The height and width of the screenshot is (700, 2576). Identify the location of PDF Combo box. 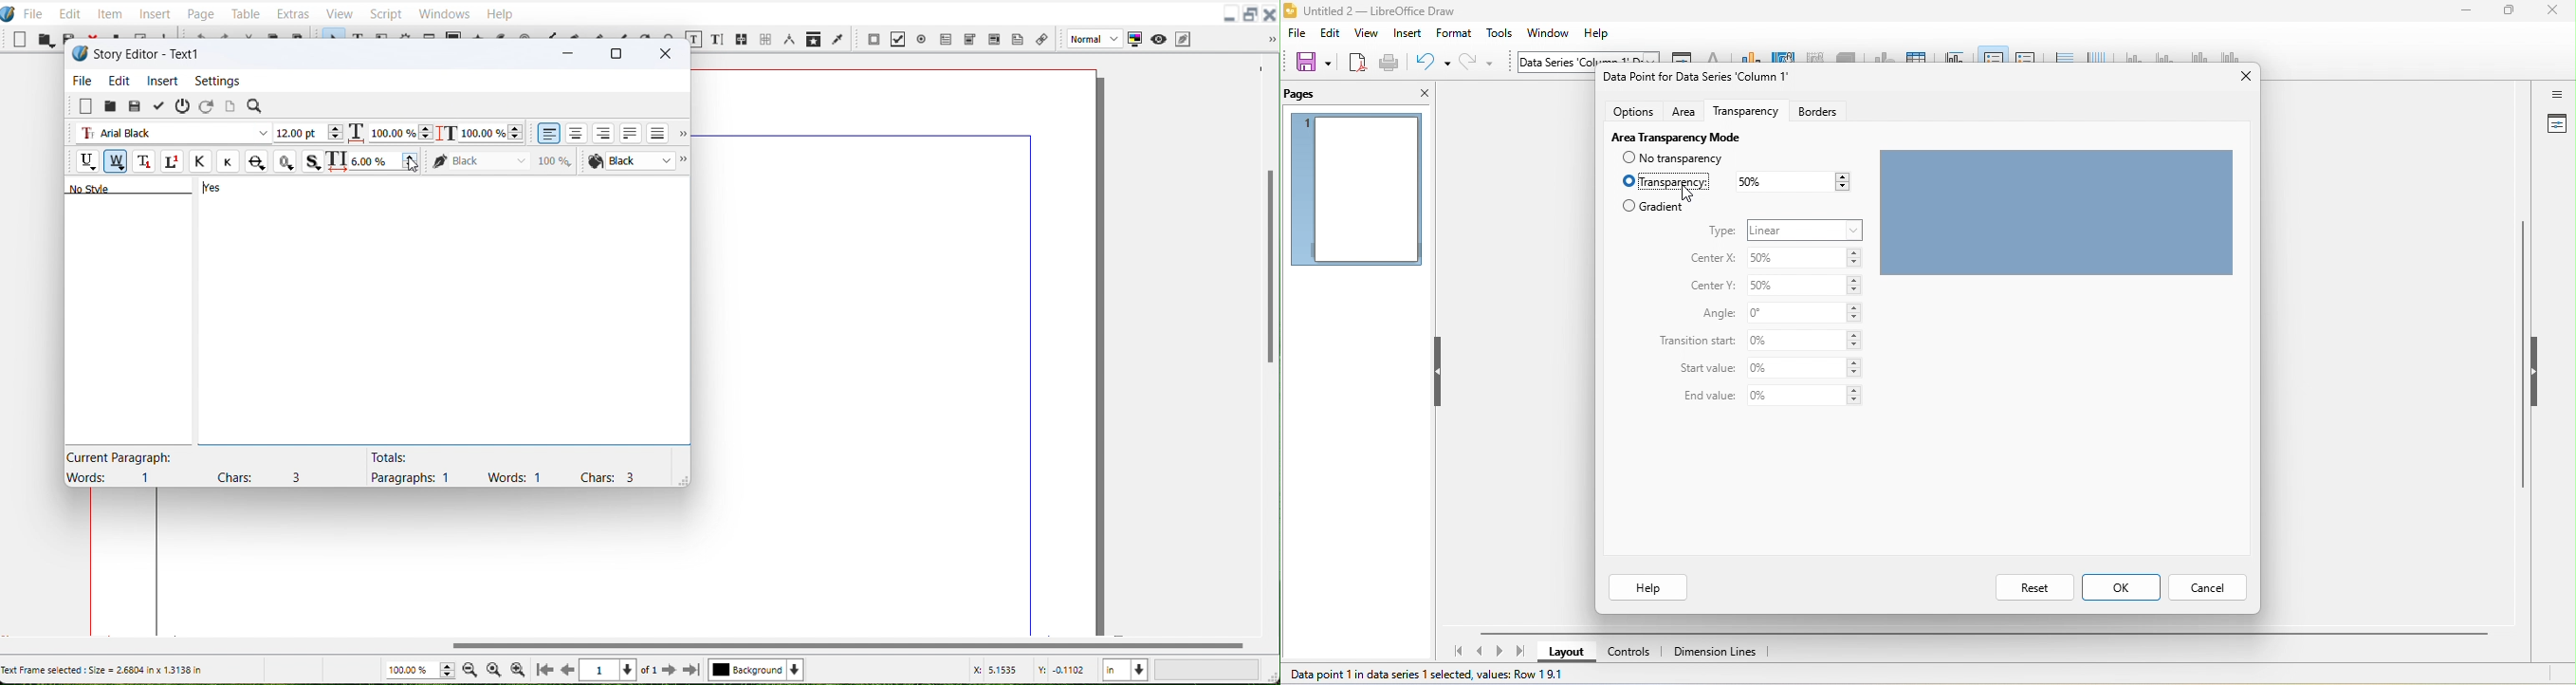
(971, 38).